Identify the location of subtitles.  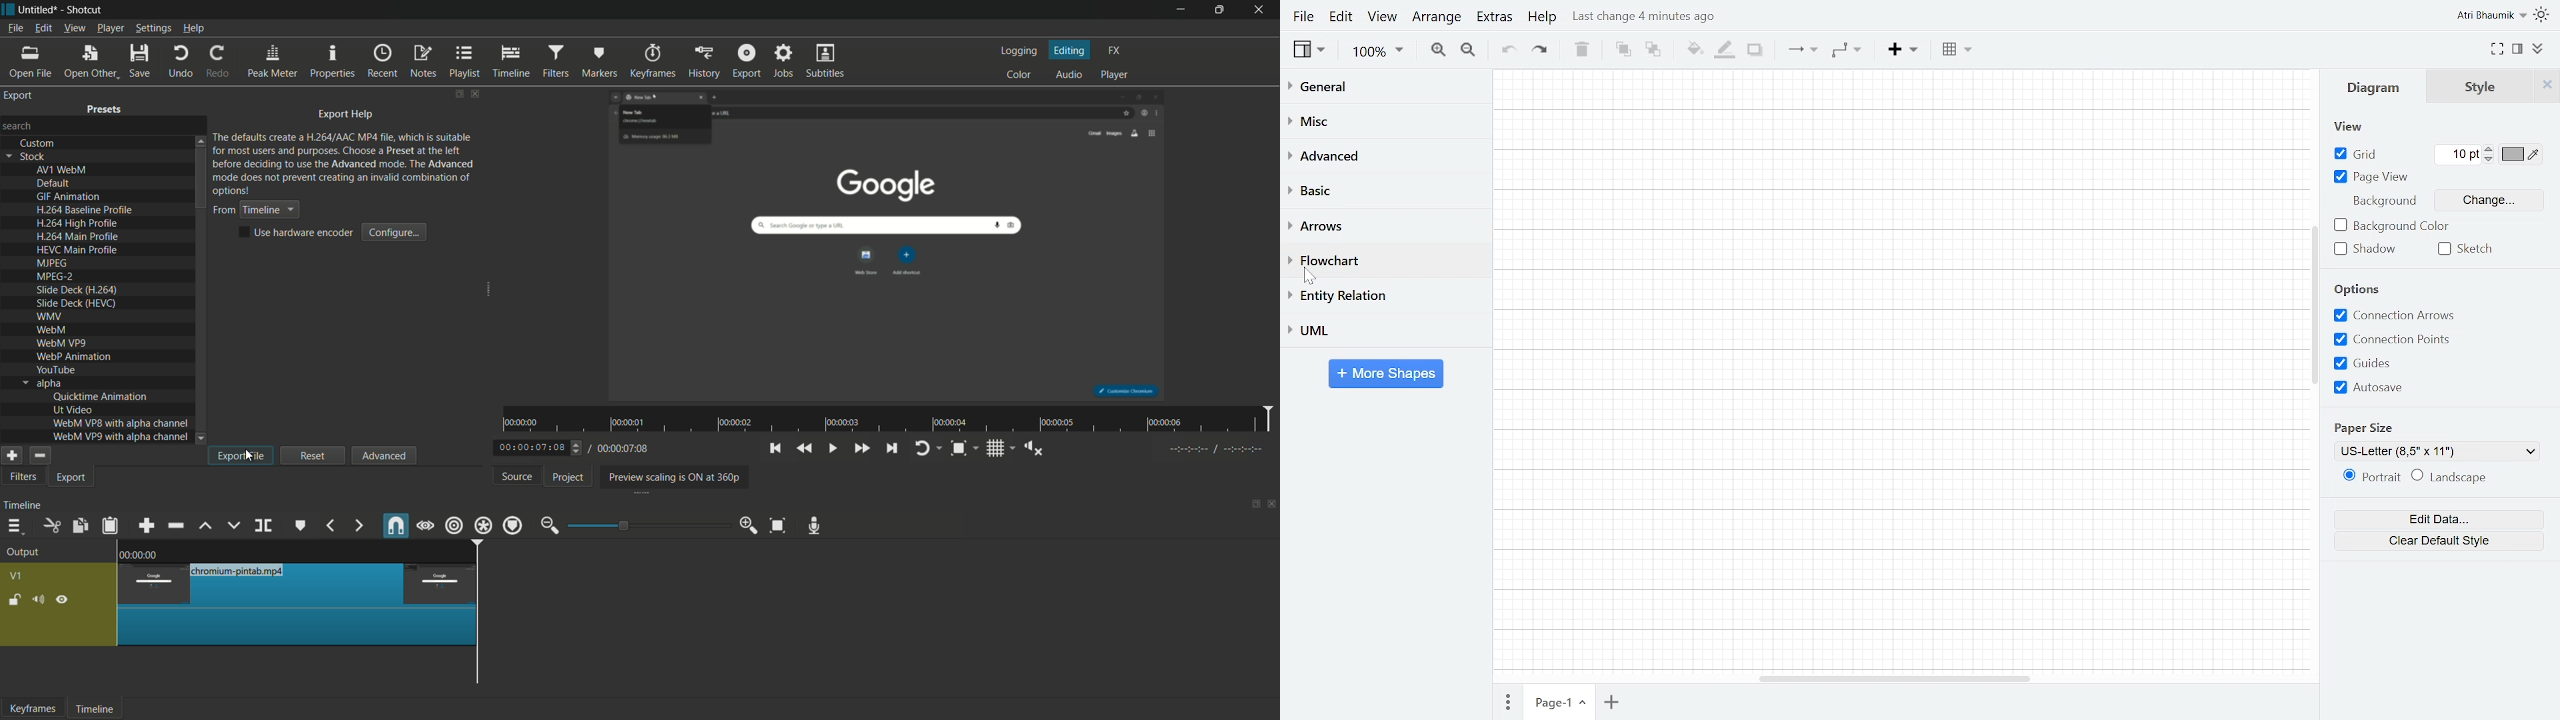
(827, 60).